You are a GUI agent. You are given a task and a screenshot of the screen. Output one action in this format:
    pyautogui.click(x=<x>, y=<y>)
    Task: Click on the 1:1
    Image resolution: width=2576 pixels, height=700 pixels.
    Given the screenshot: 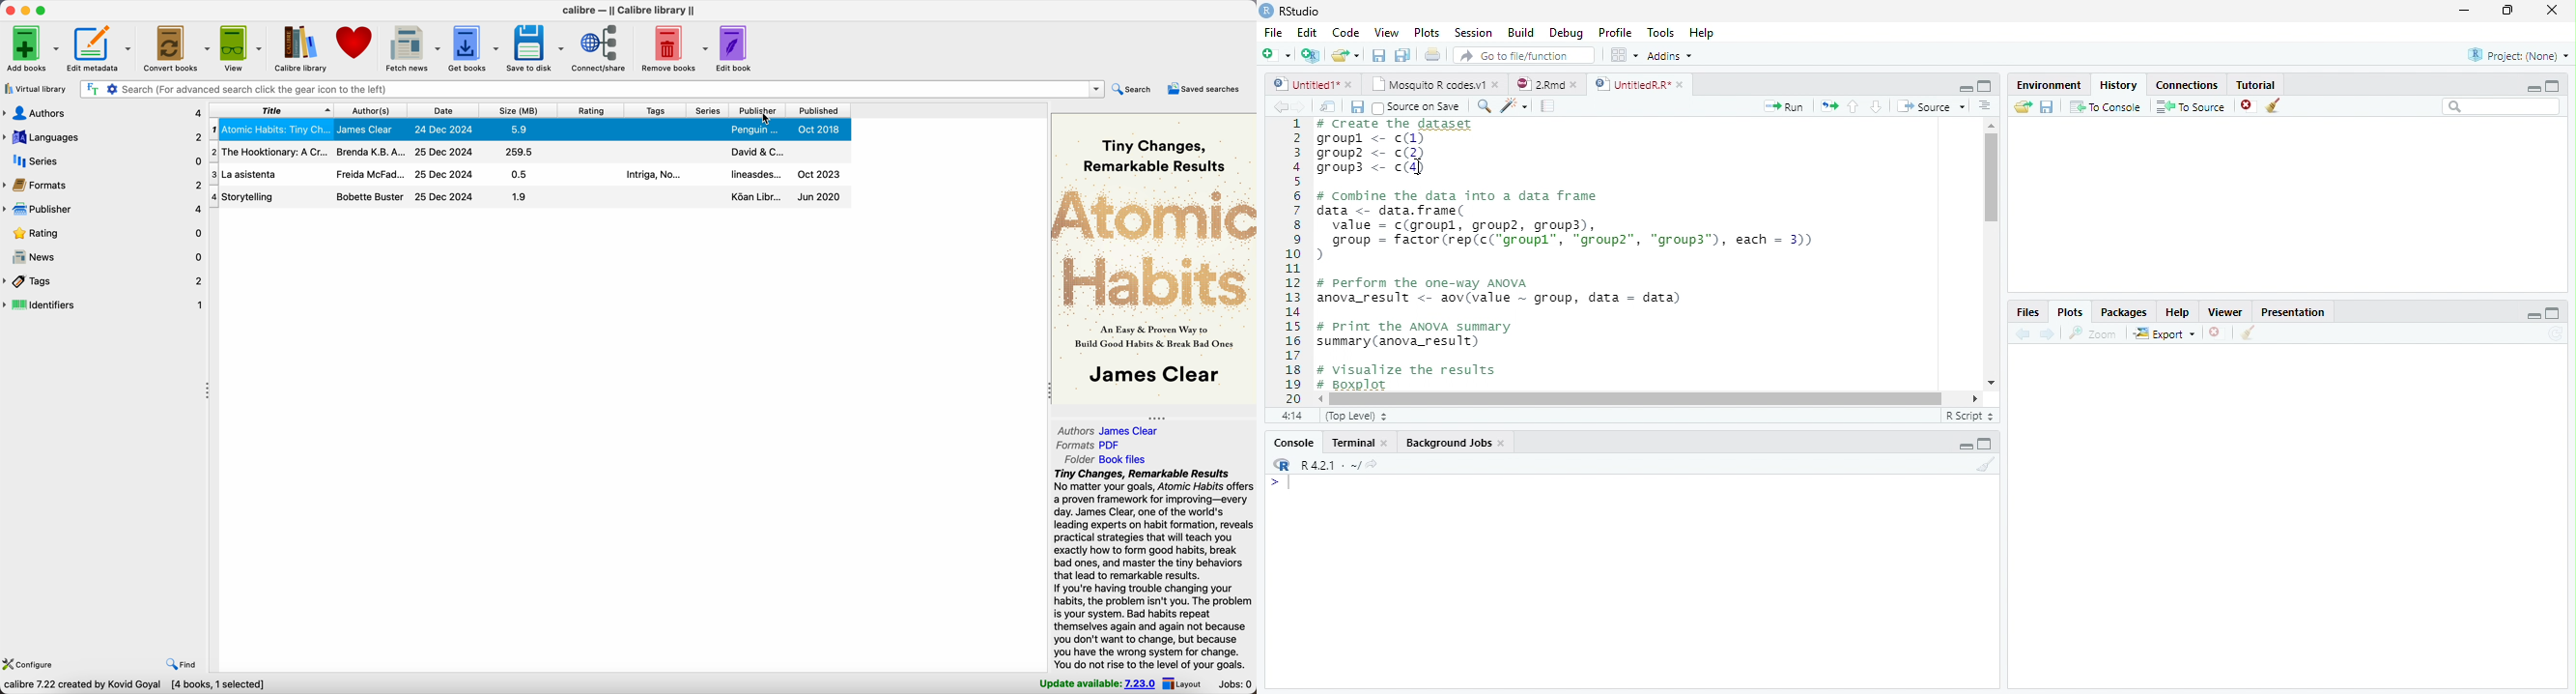 What is the action you would take?
    pyautogui.click(x=1289, y=416)
    